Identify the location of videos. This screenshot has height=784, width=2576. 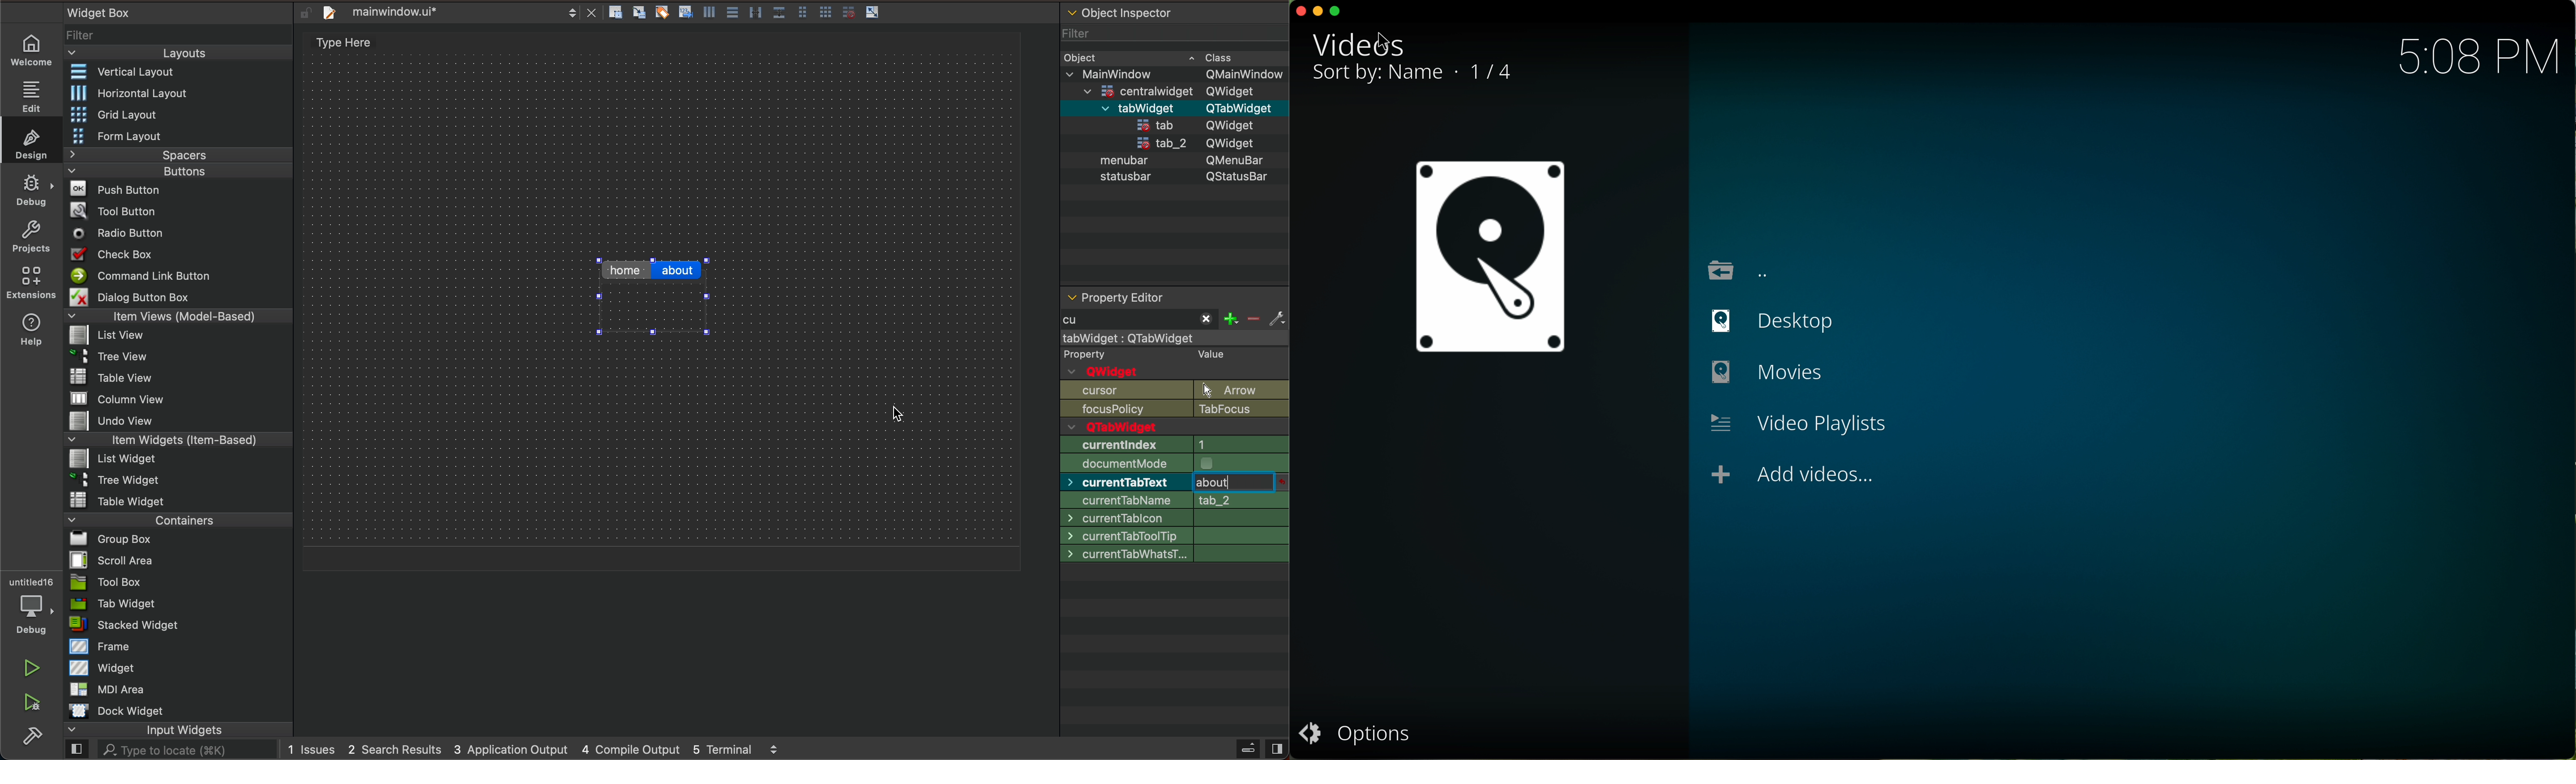
(1359, 43).